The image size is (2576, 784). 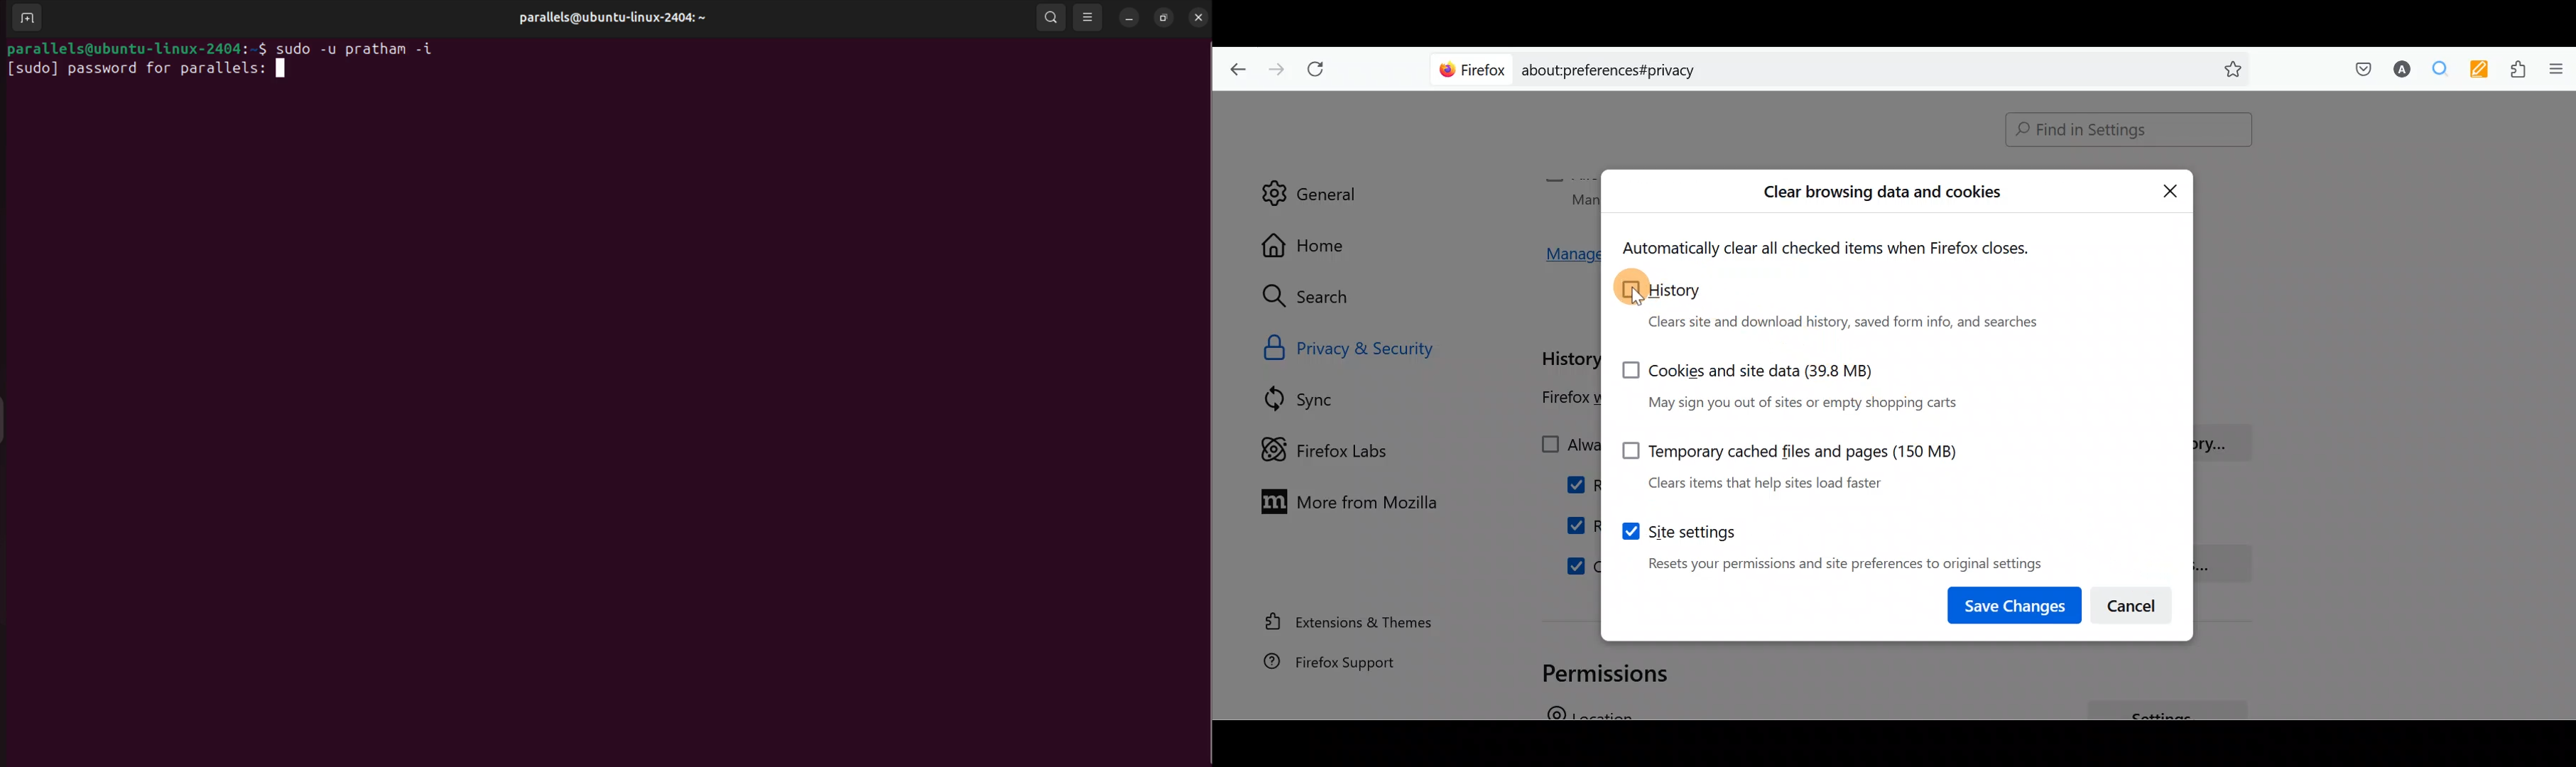 I want to click on Extension & themes, so click(x=1352, y=624).